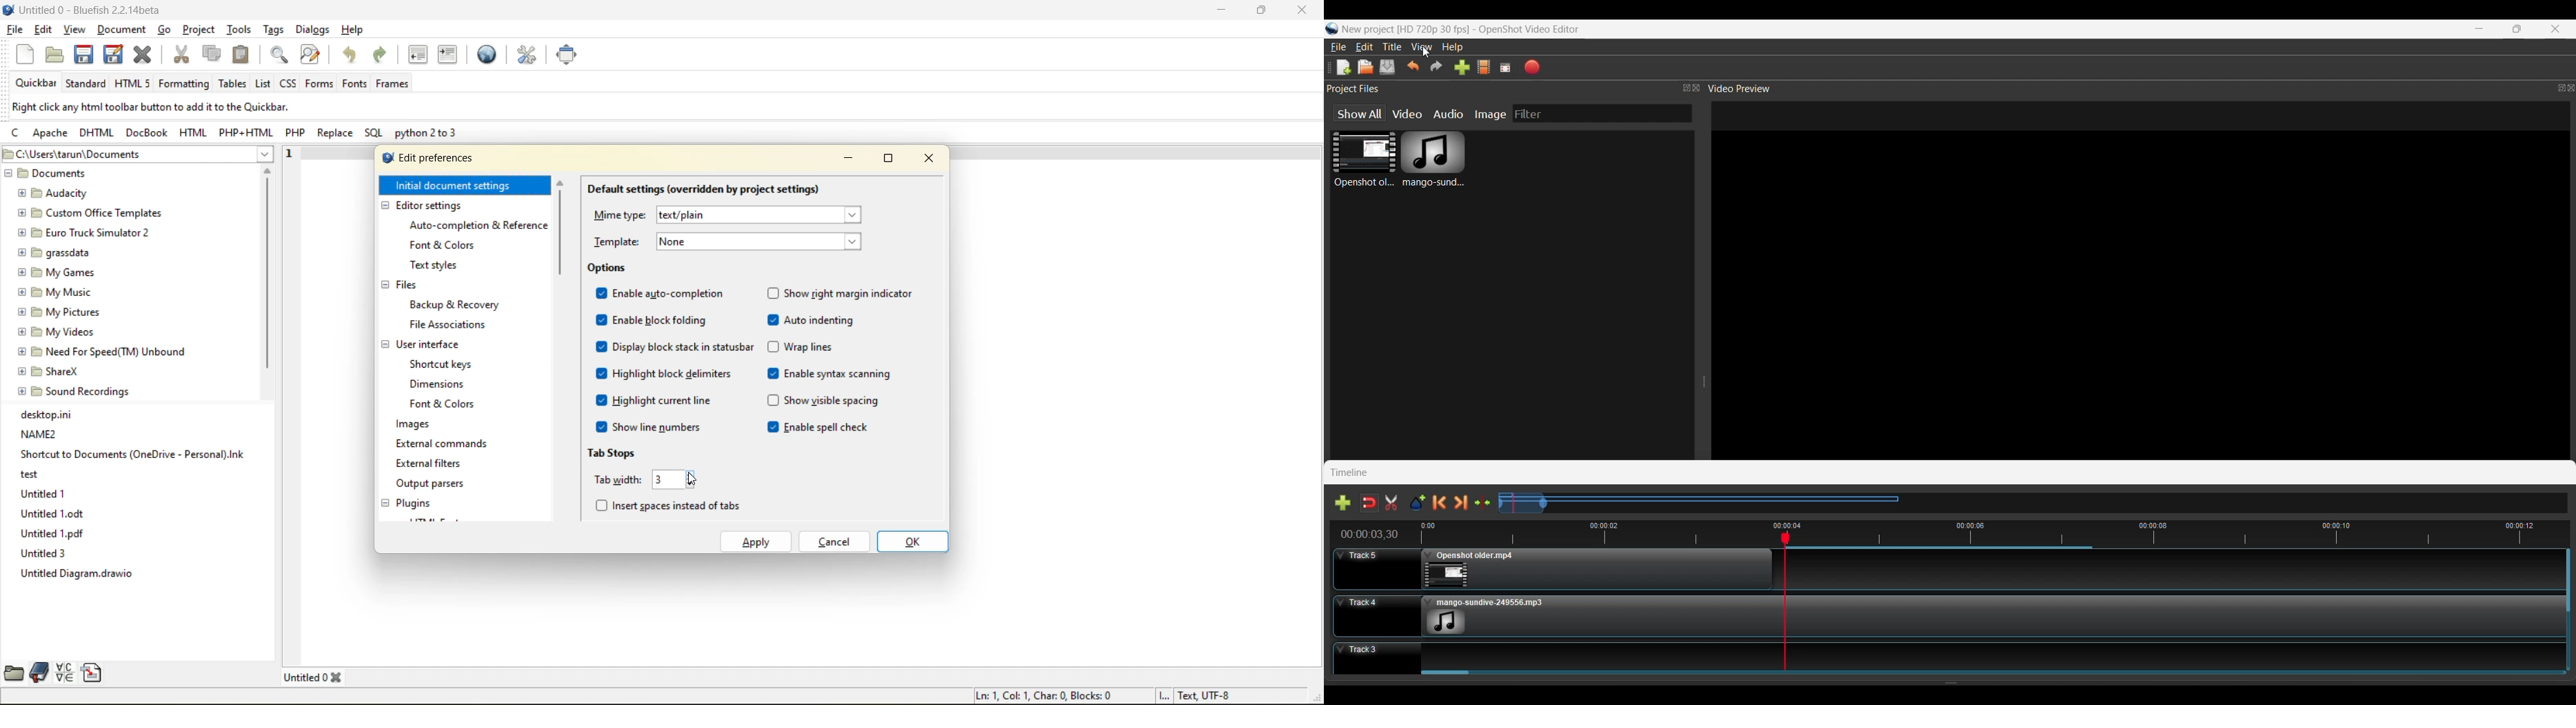 Image resolution: width=2576 pixels, height=728 pixels. Describe the element at coordinates (81, 232) in the screenshot. I see `# [9 Euro Truck Simulator 2` at that location.